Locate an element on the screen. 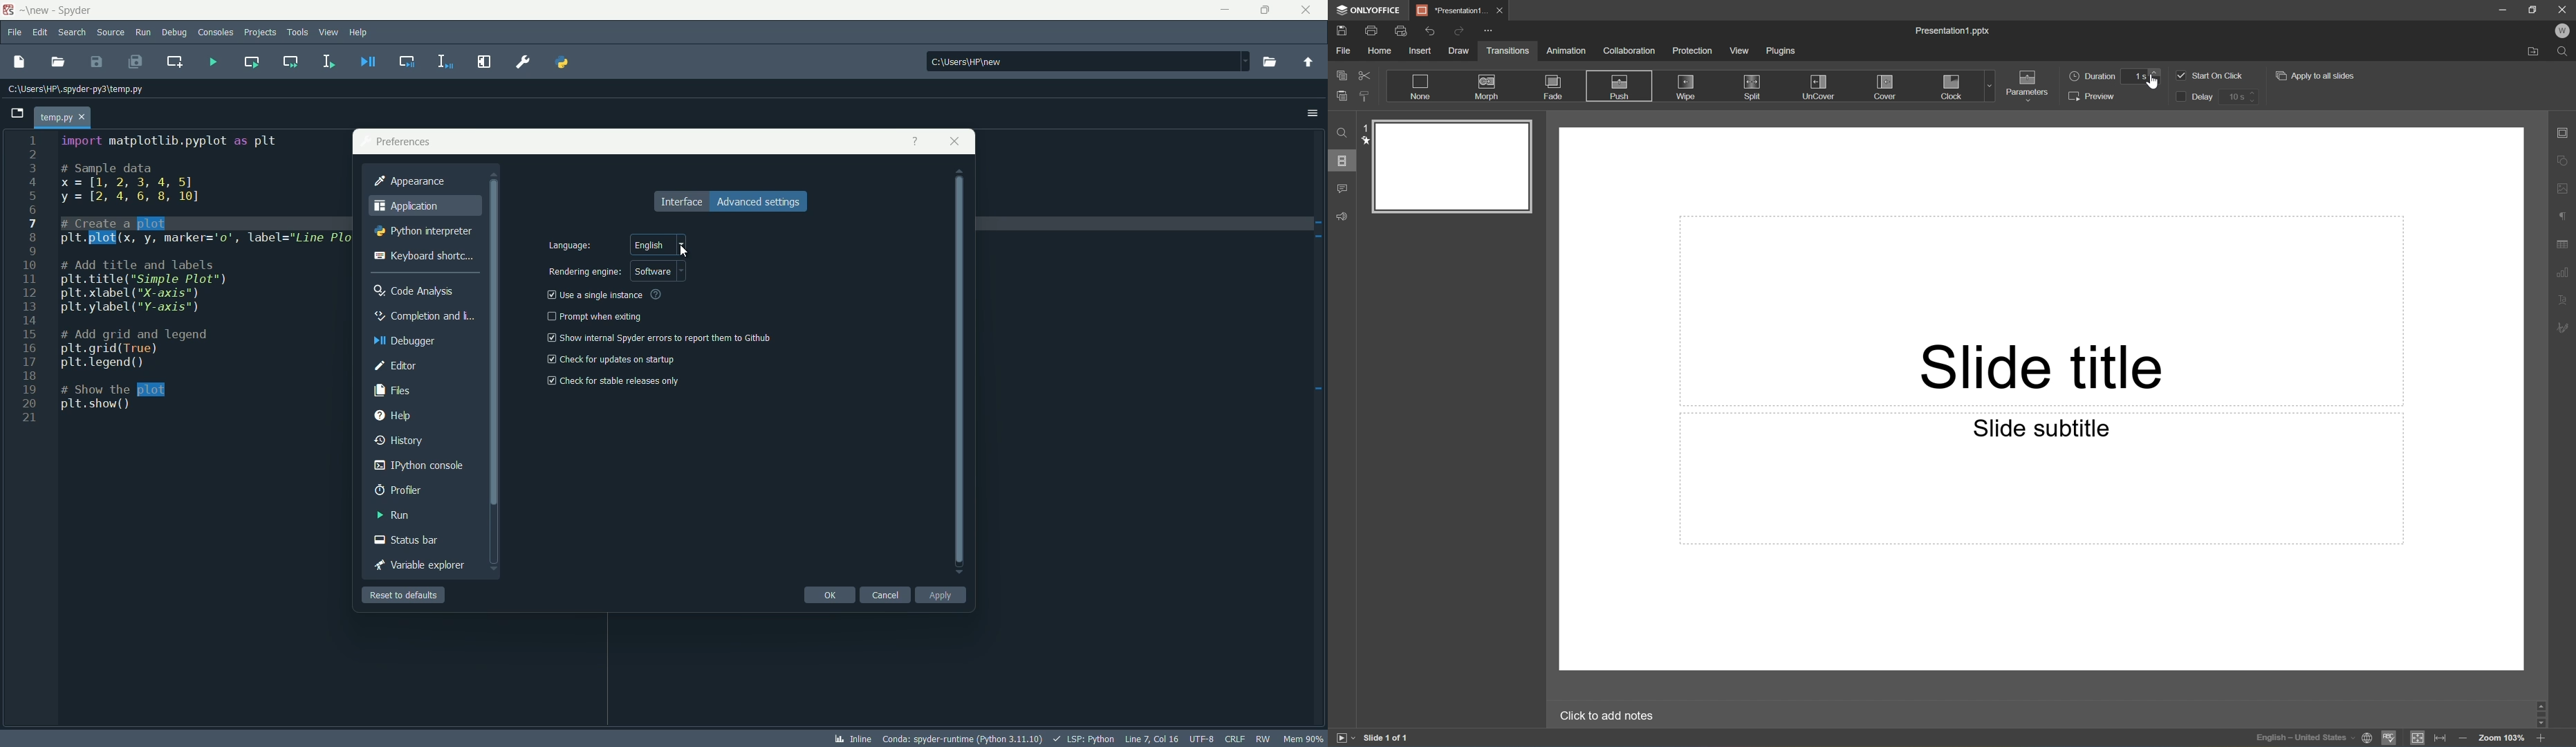  file eol status is located at coordinates (1235, 740).